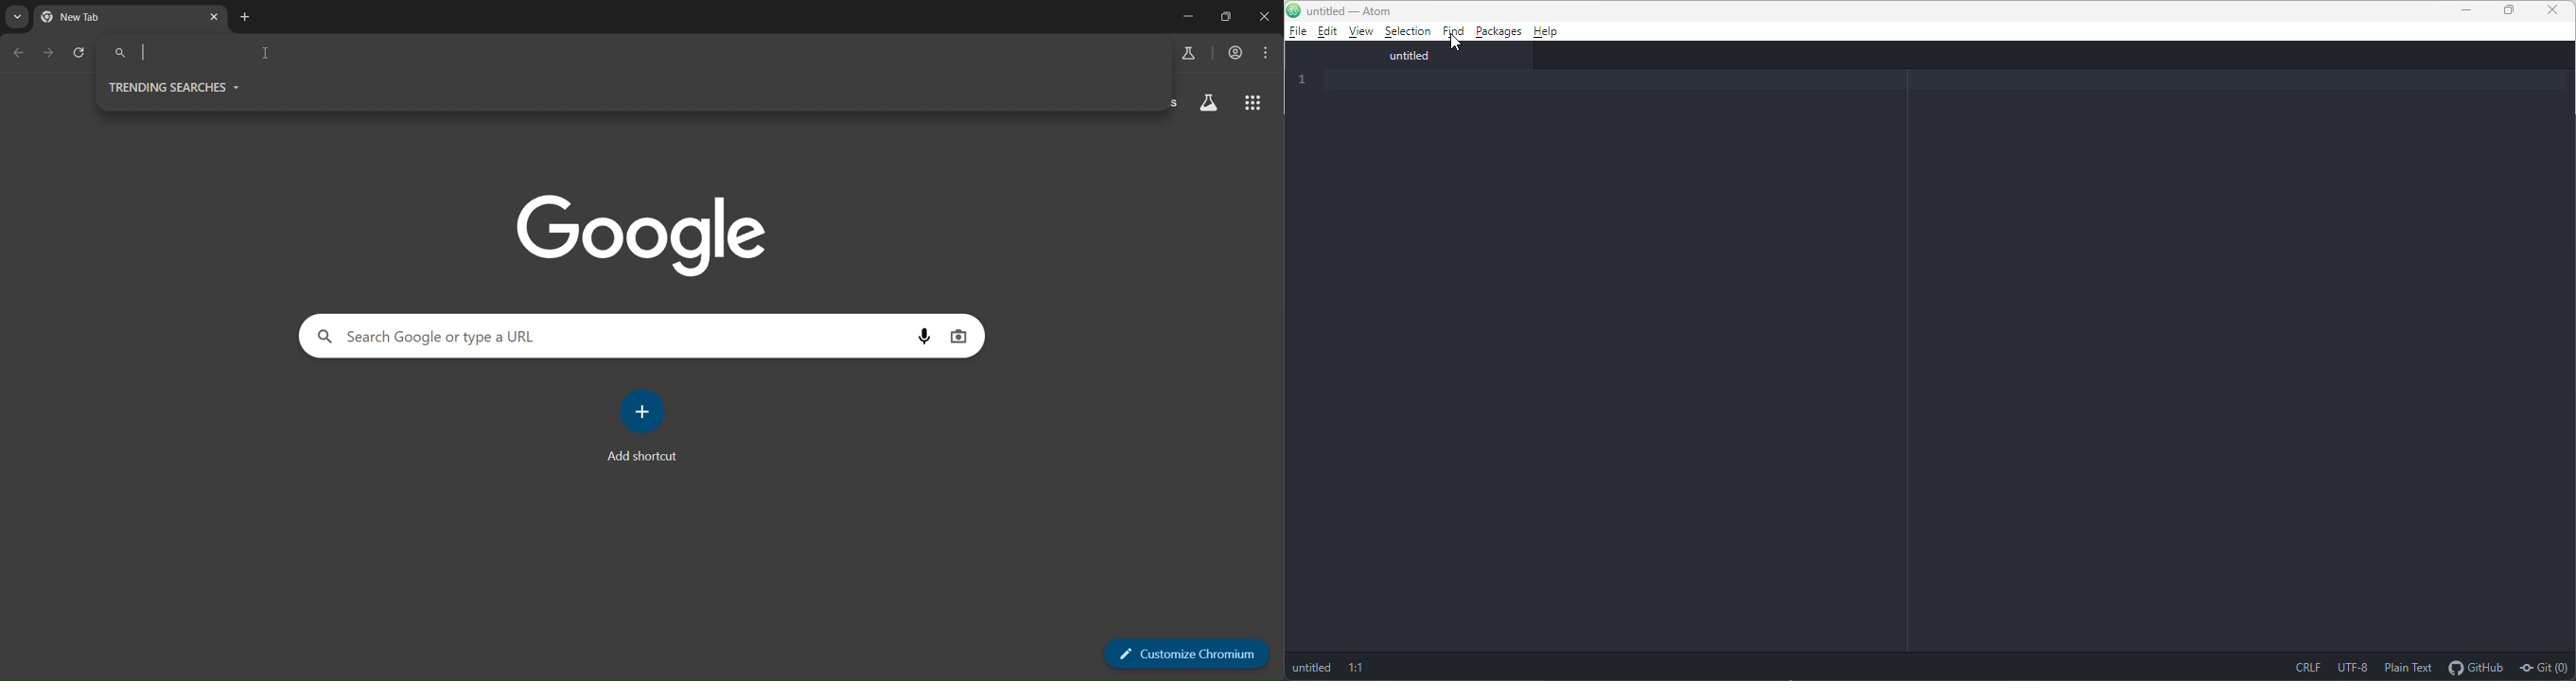 The image size is (2576, 700). I want to click on CRLF, so click(2310, 668).